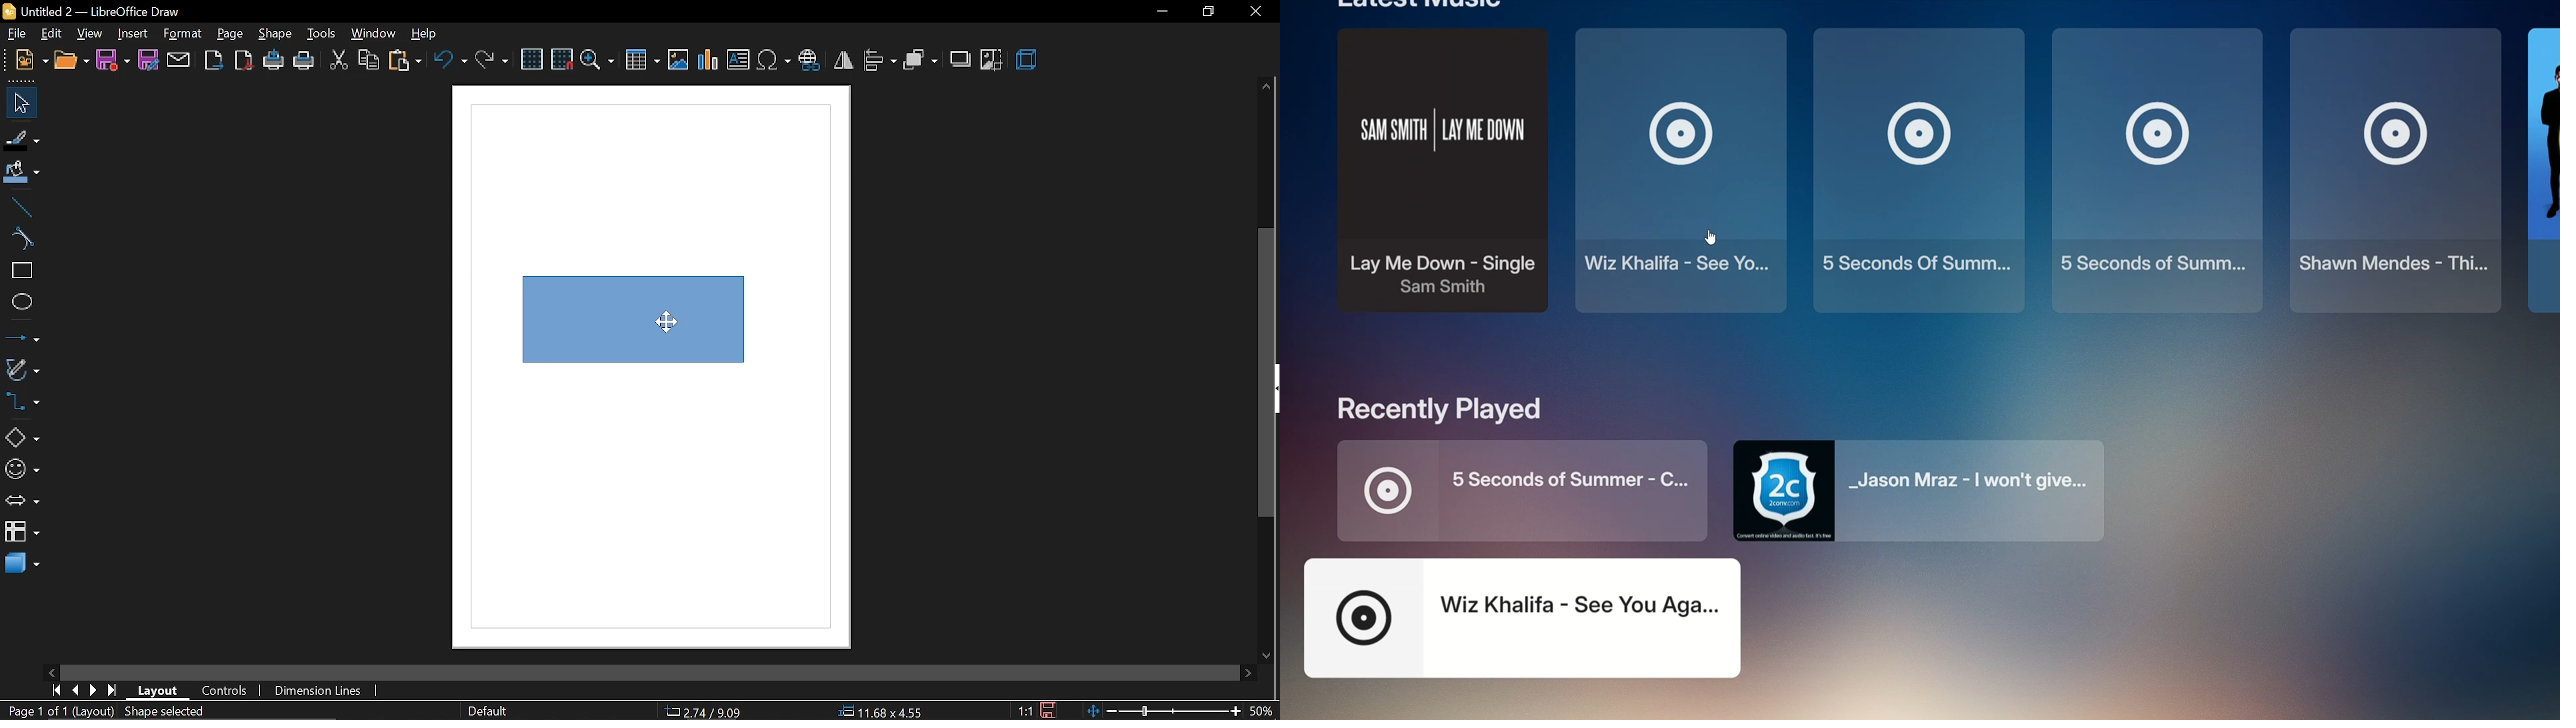  What do you see at coordinates (707, 713) in the screenshot?
I see `2.79/9.09` at bounding box center [707, 713].